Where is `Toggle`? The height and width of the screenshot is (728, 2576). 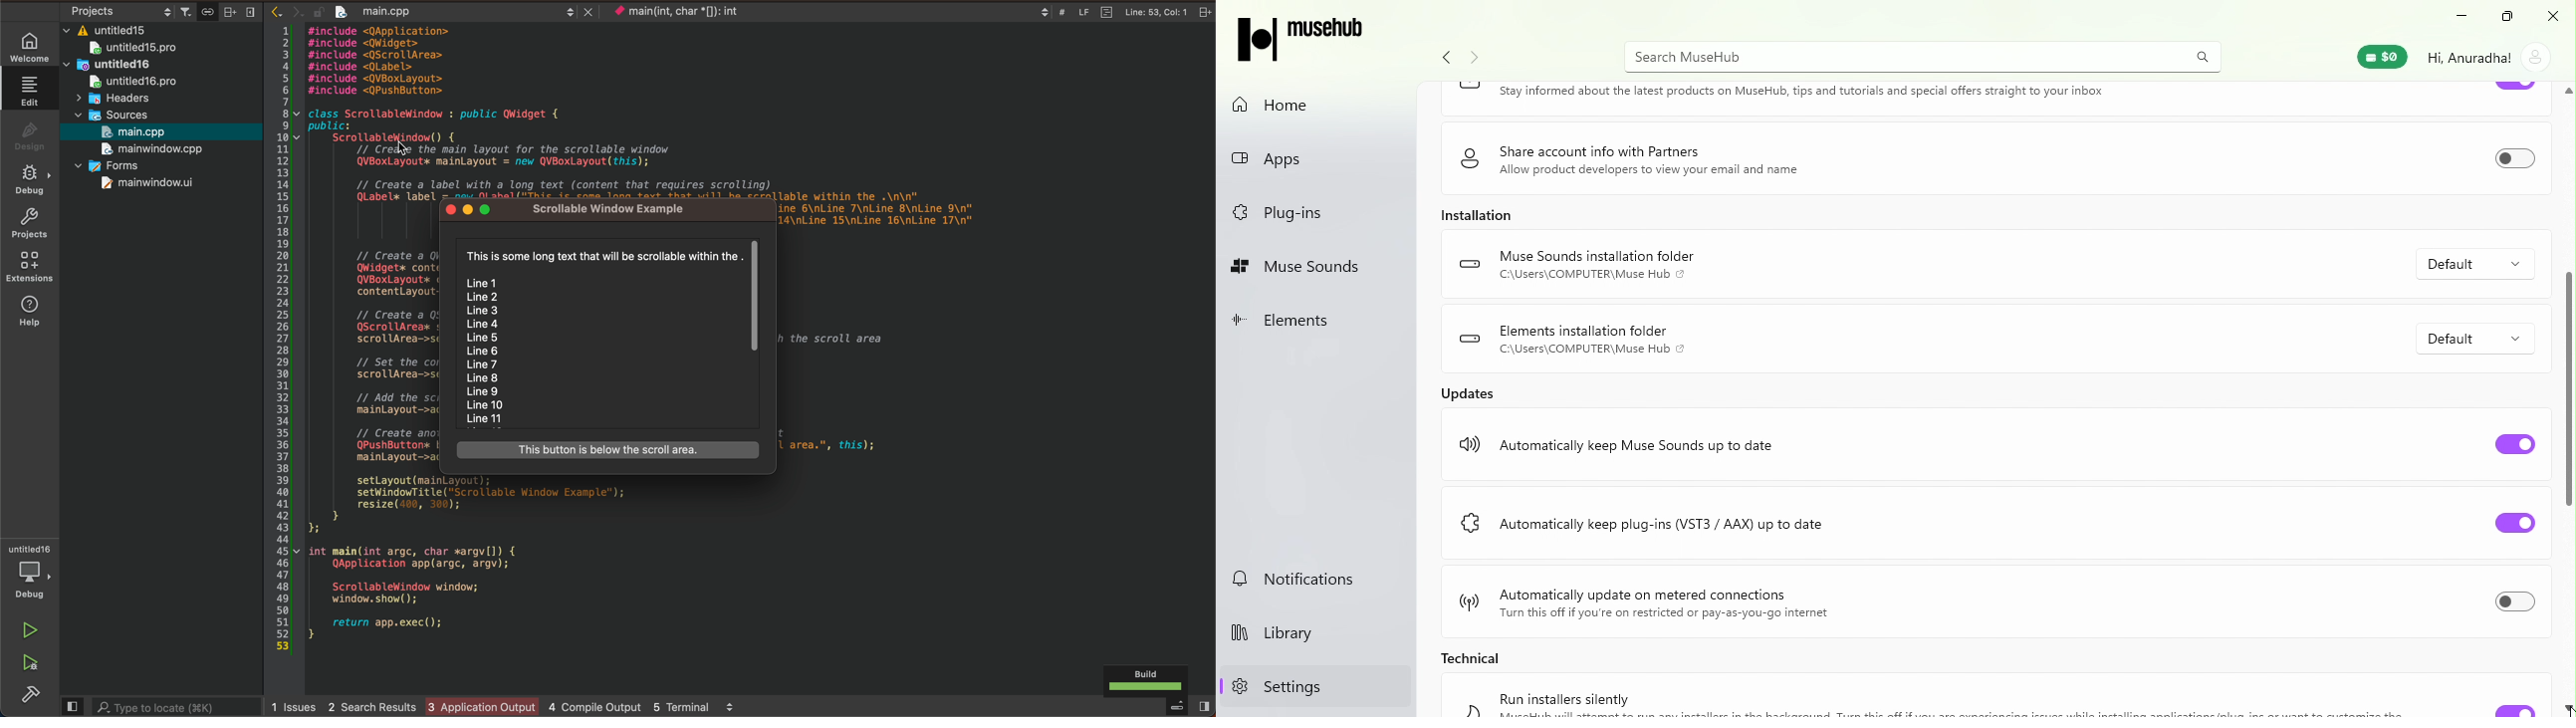 Toggle is located at coordinates (2514, 159).